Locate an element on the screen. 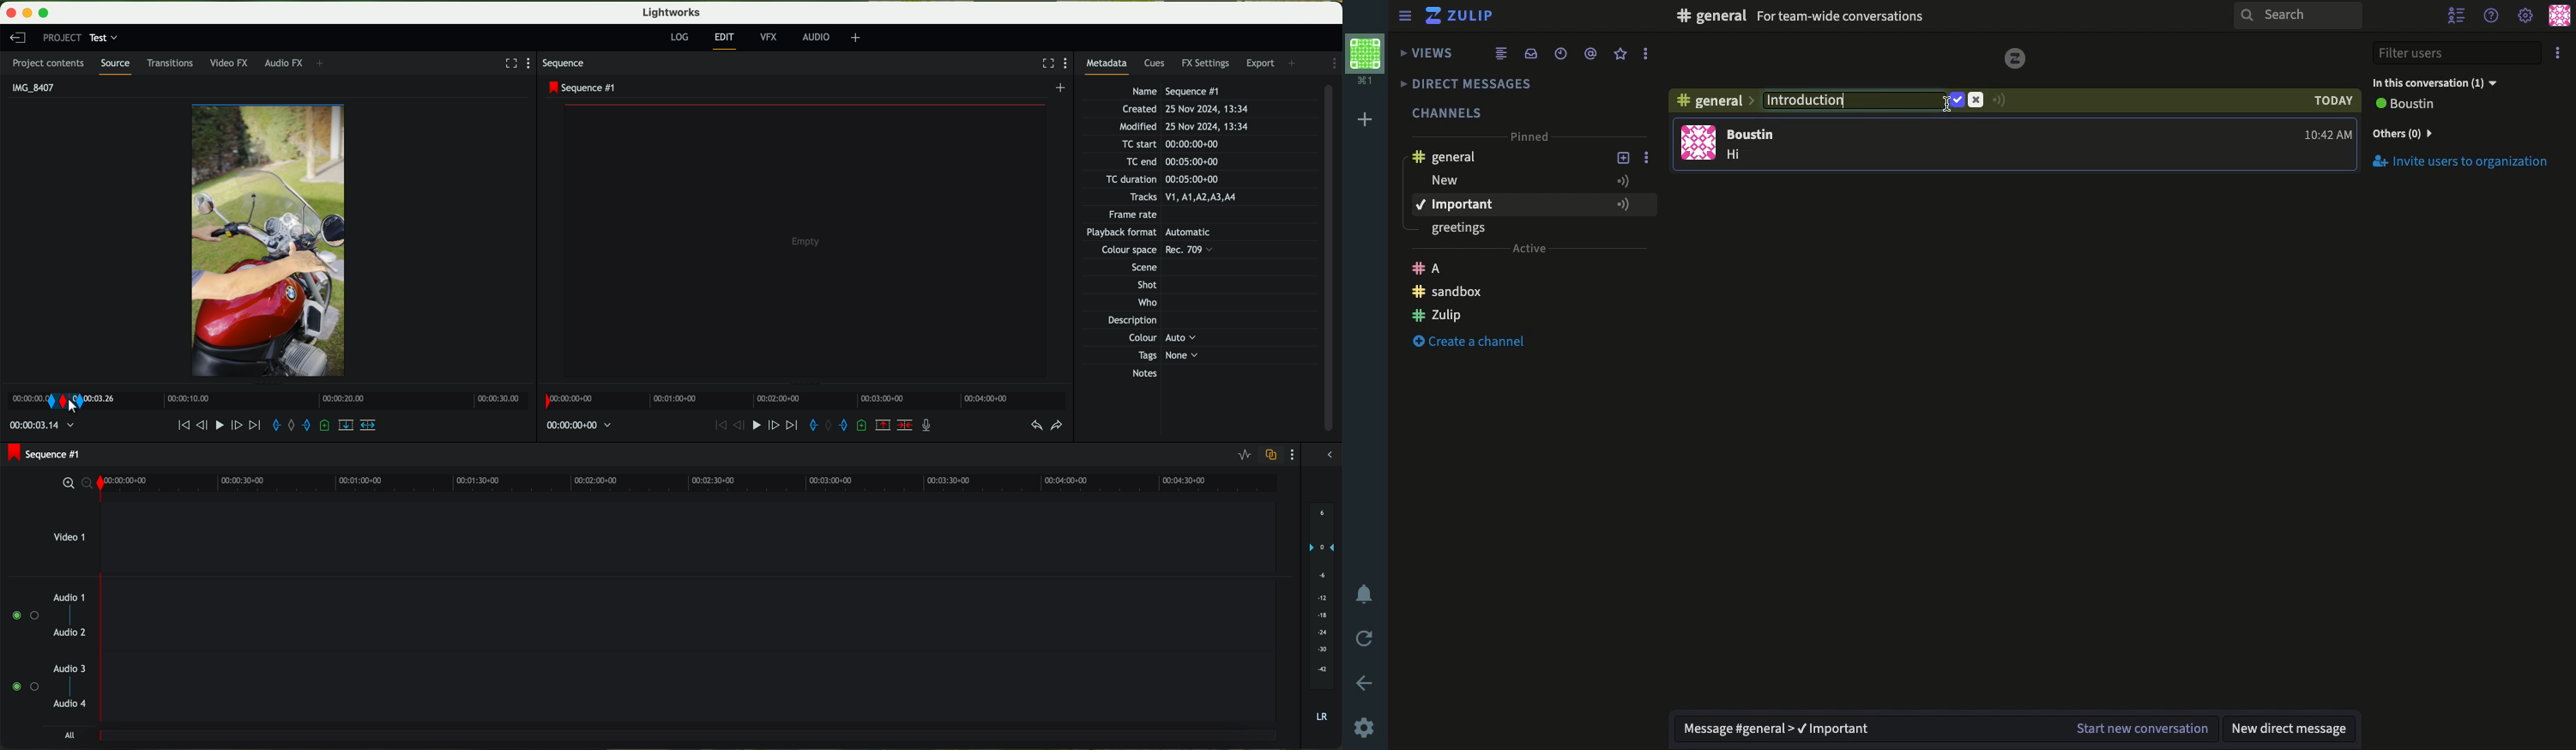 This screenshot has width=2576, height=756. add a cue at the current position is located at coordinates (326, 427).